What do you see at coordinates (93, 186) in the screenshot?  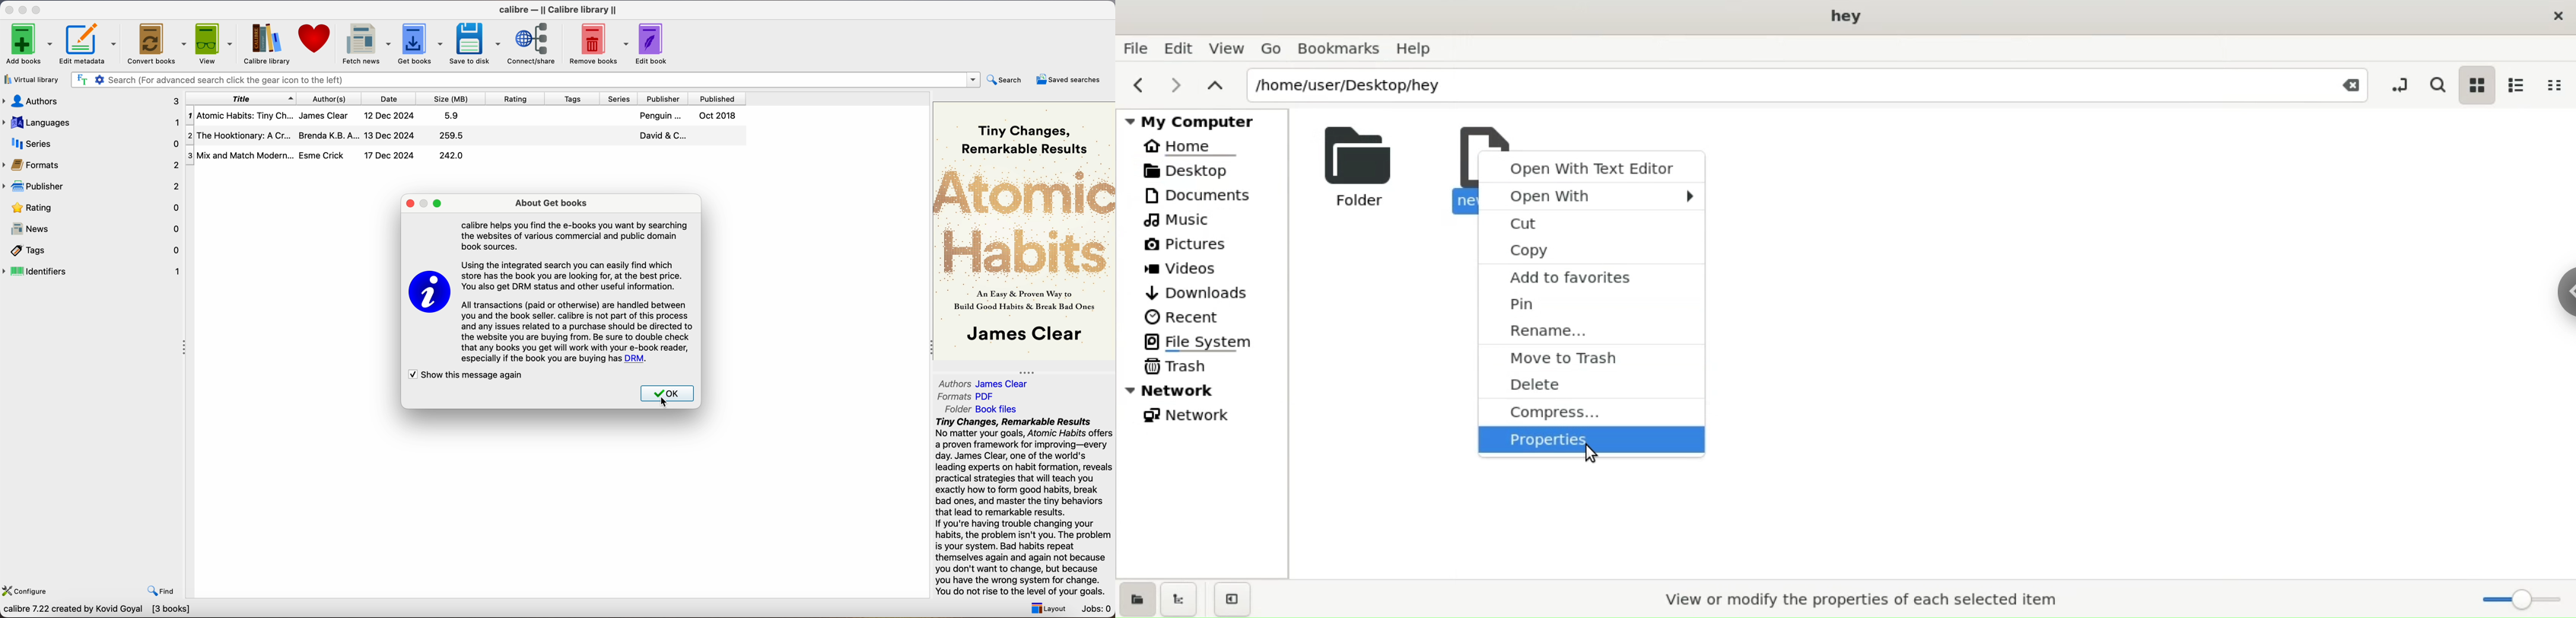 I see `publisher` at bounding box center [93, 186].